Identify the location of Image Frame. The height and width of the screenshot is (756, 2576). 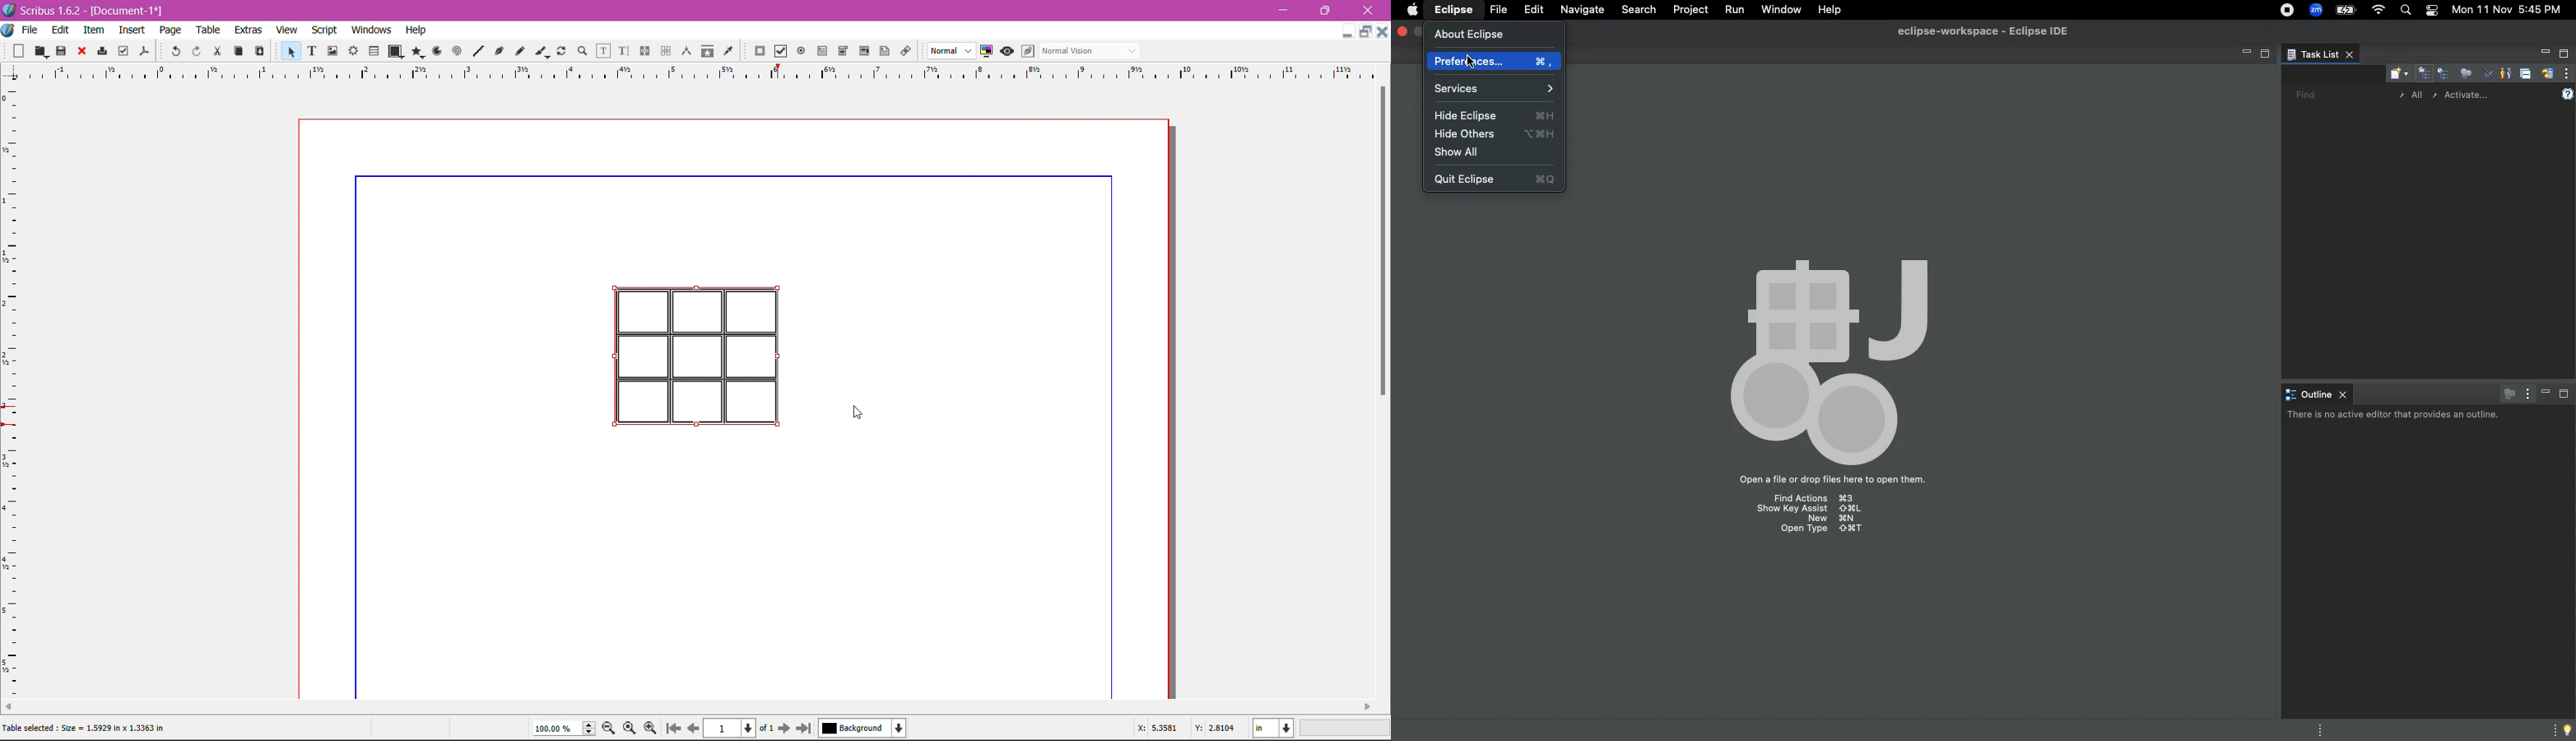
(330, 50).